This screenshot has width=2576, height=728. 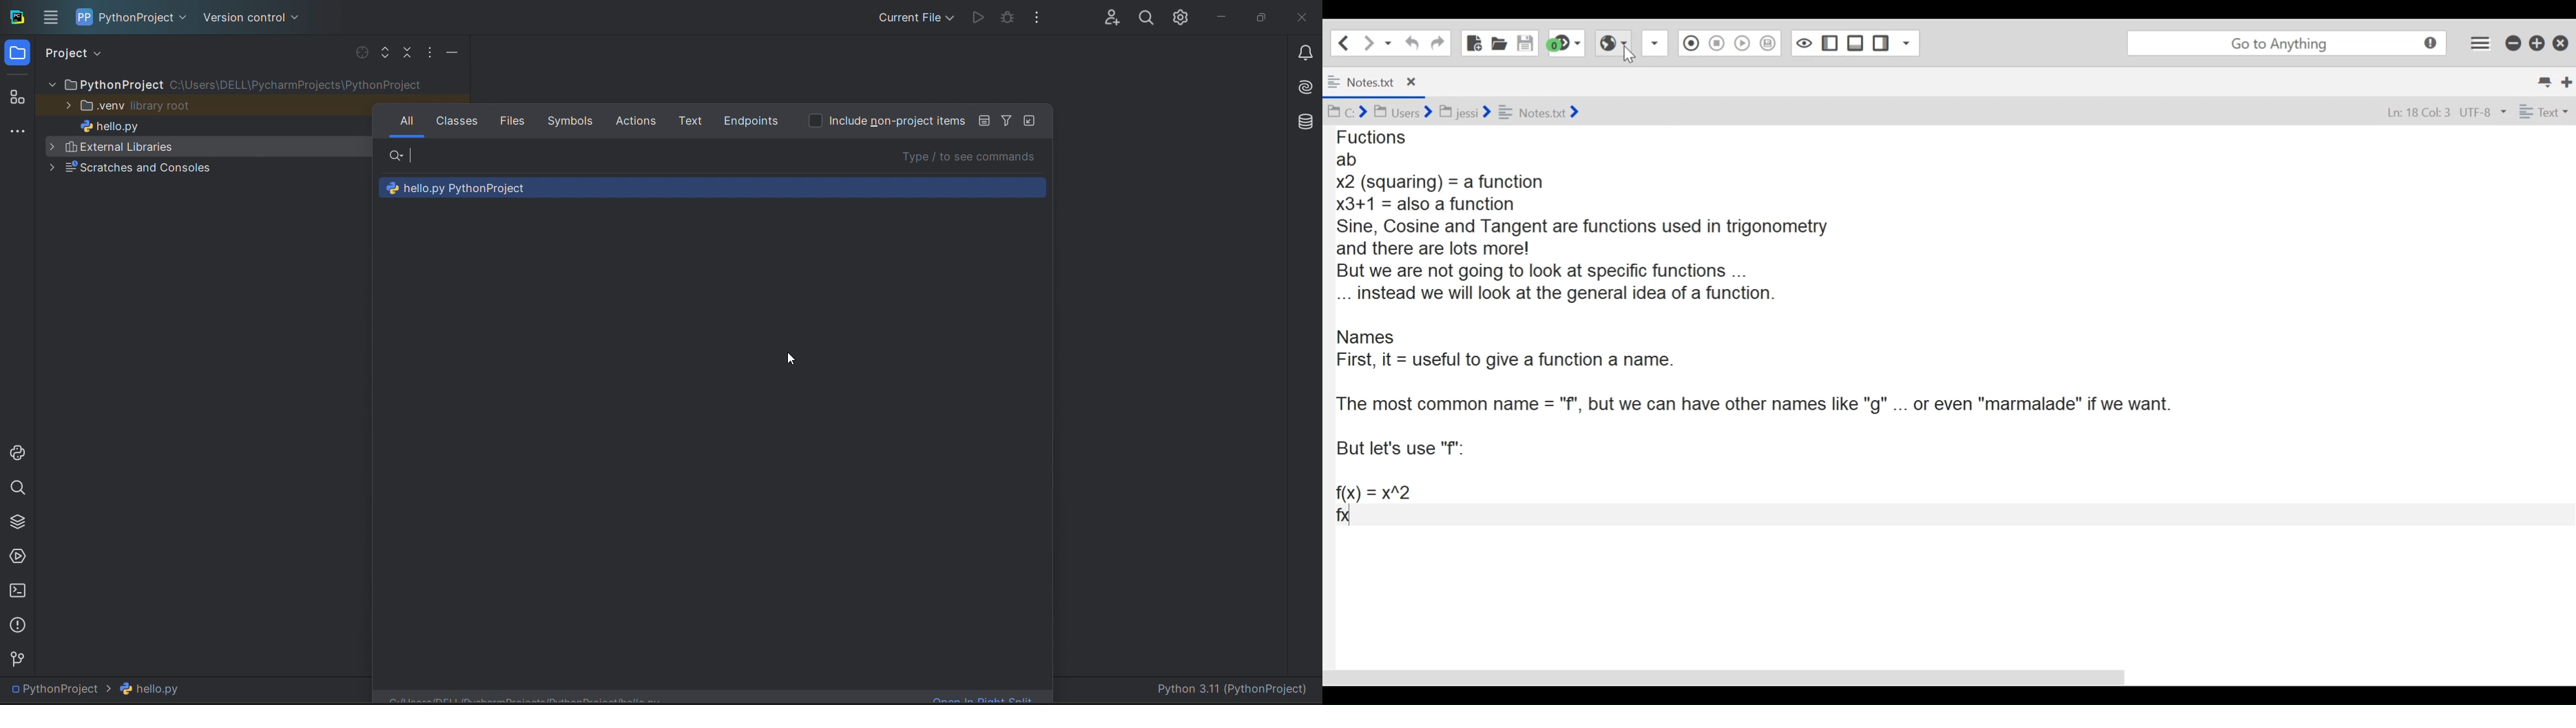 What do you see at coordinates (458, 123) in the screenshot?
I see `classes` at bounding box center [458, 123].